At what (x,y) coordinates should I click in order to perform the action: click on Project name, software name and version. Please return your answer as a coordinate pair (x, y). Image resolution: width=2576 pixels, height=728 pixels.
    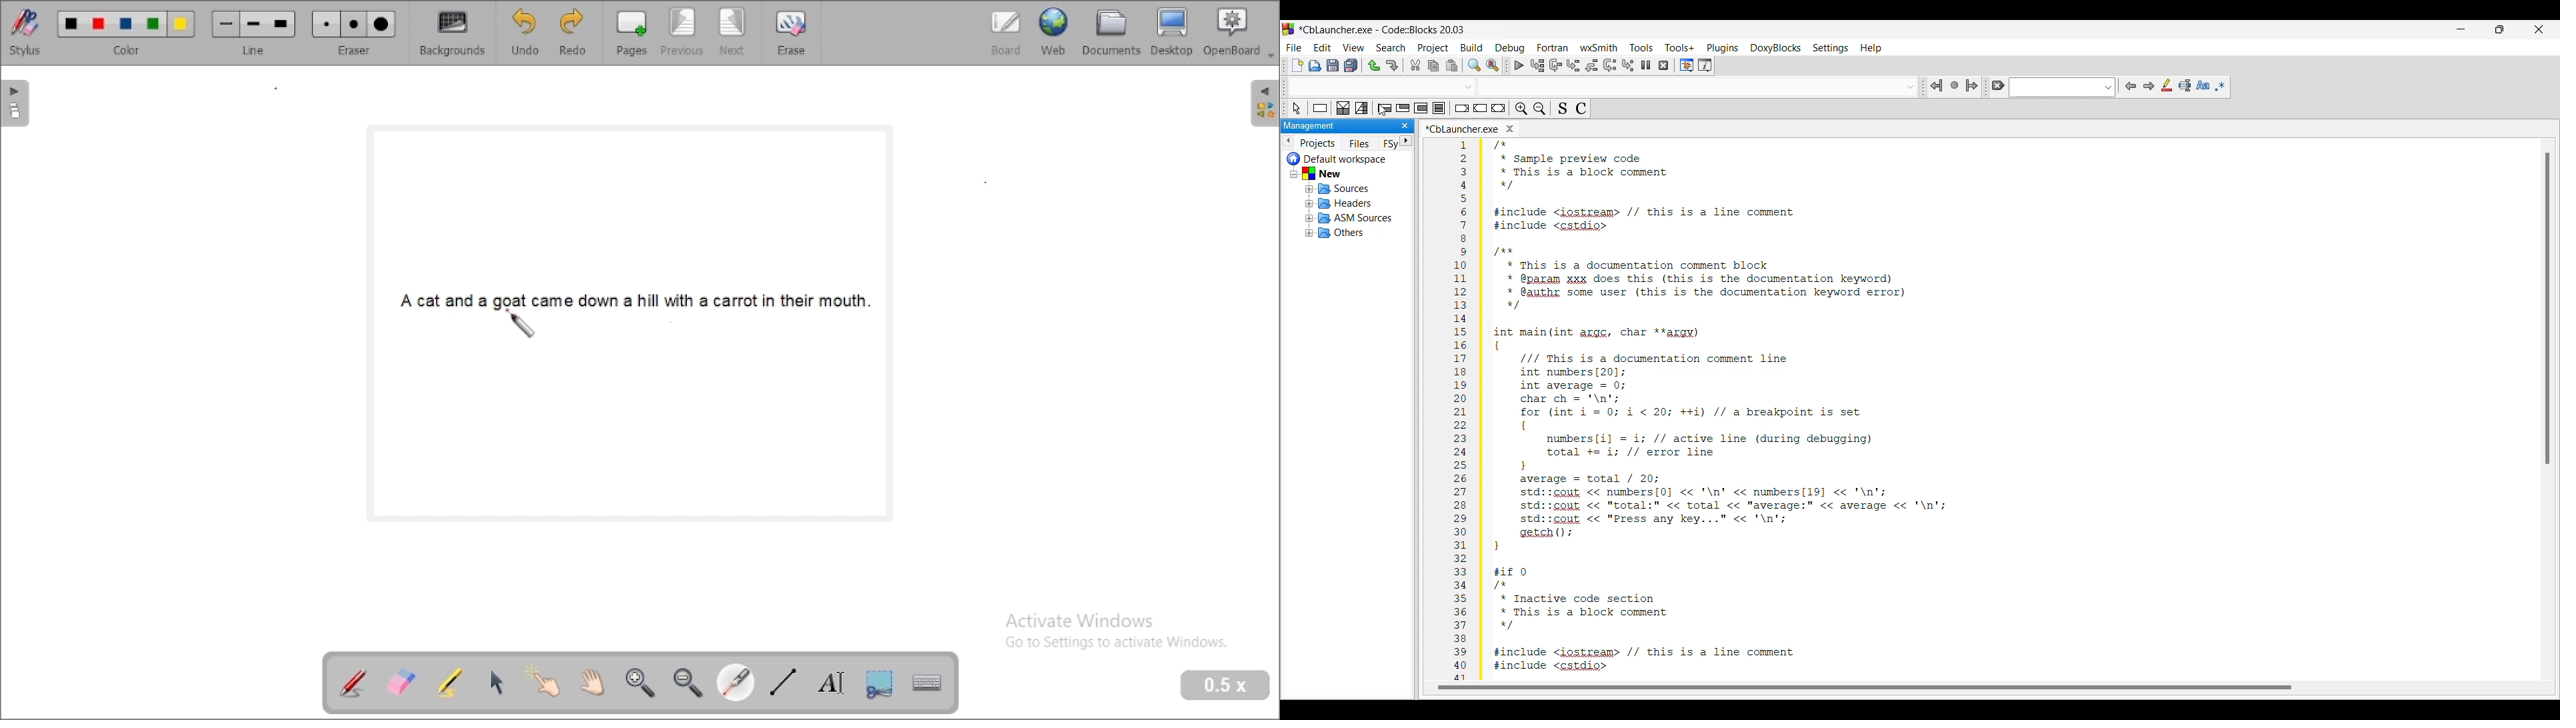
    Looking at the image, I should click on (1383, 29).